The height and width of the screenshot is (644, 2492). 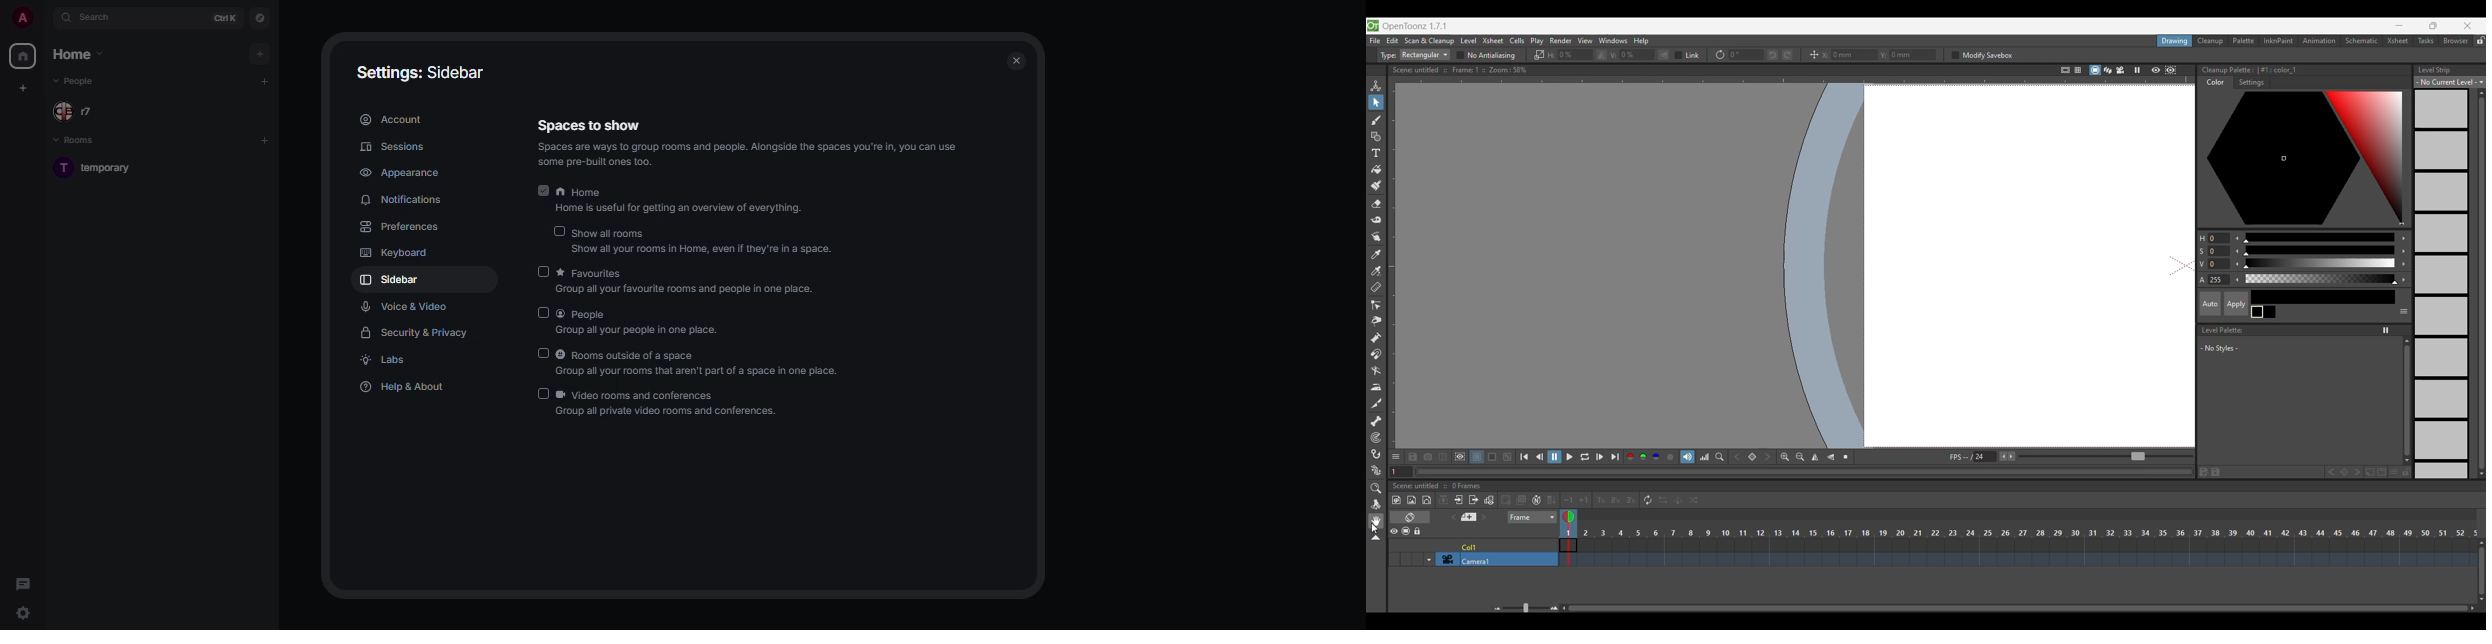 What do you see at coordinates (540, 271) in the screenshot?
I see `disabled` at bounding box center [540, 271].